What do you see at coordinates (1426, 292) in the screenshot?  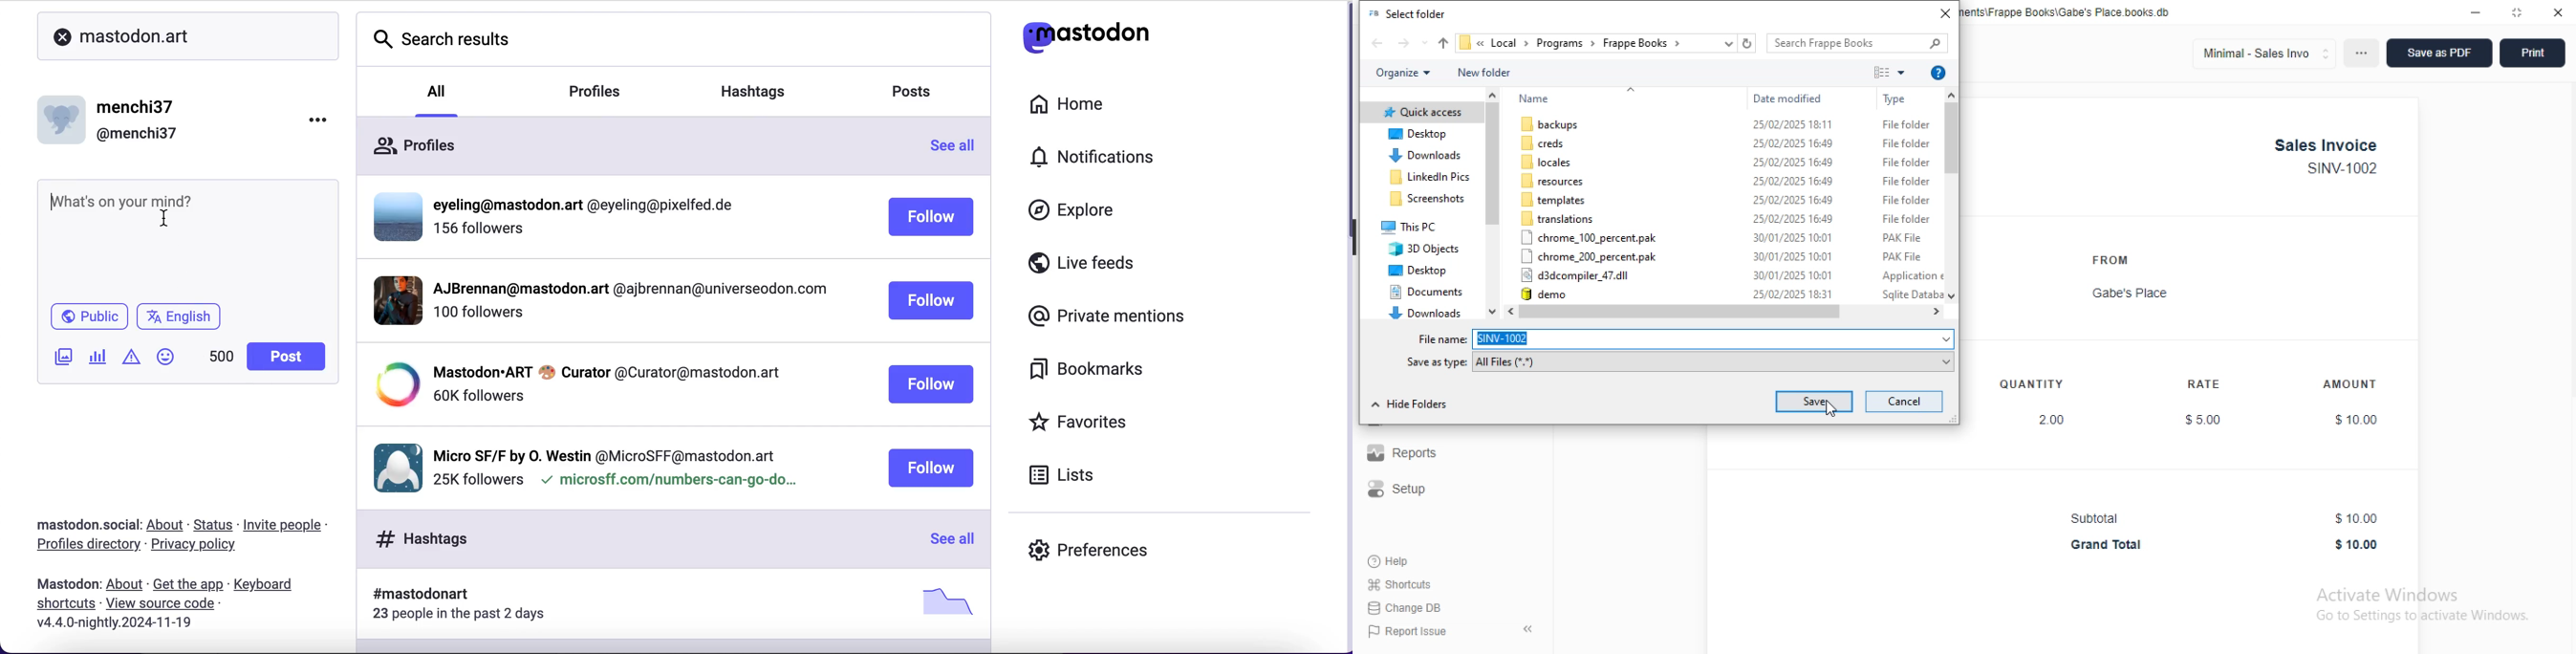 I see `documents` at bounding box center [1426, 292].